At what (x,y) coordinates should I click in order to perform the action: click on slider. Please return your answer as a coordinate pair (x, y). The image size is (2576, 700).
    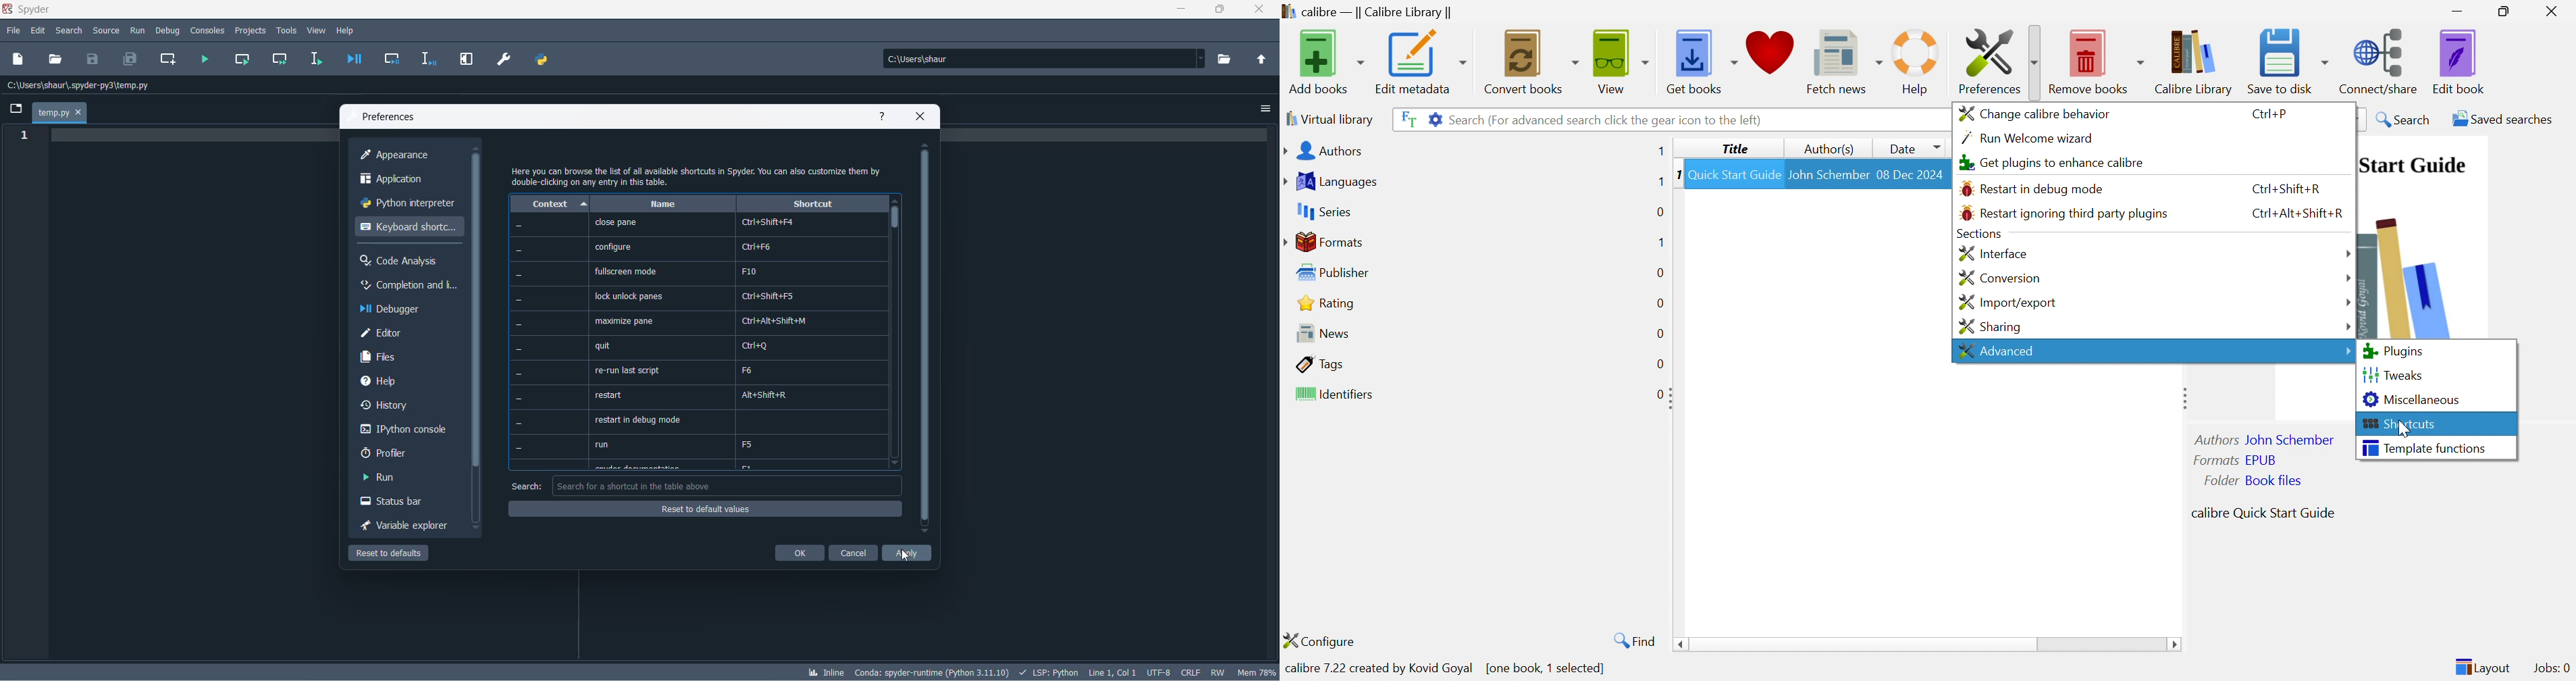
    Looking at the image, I should click on (895, 222).